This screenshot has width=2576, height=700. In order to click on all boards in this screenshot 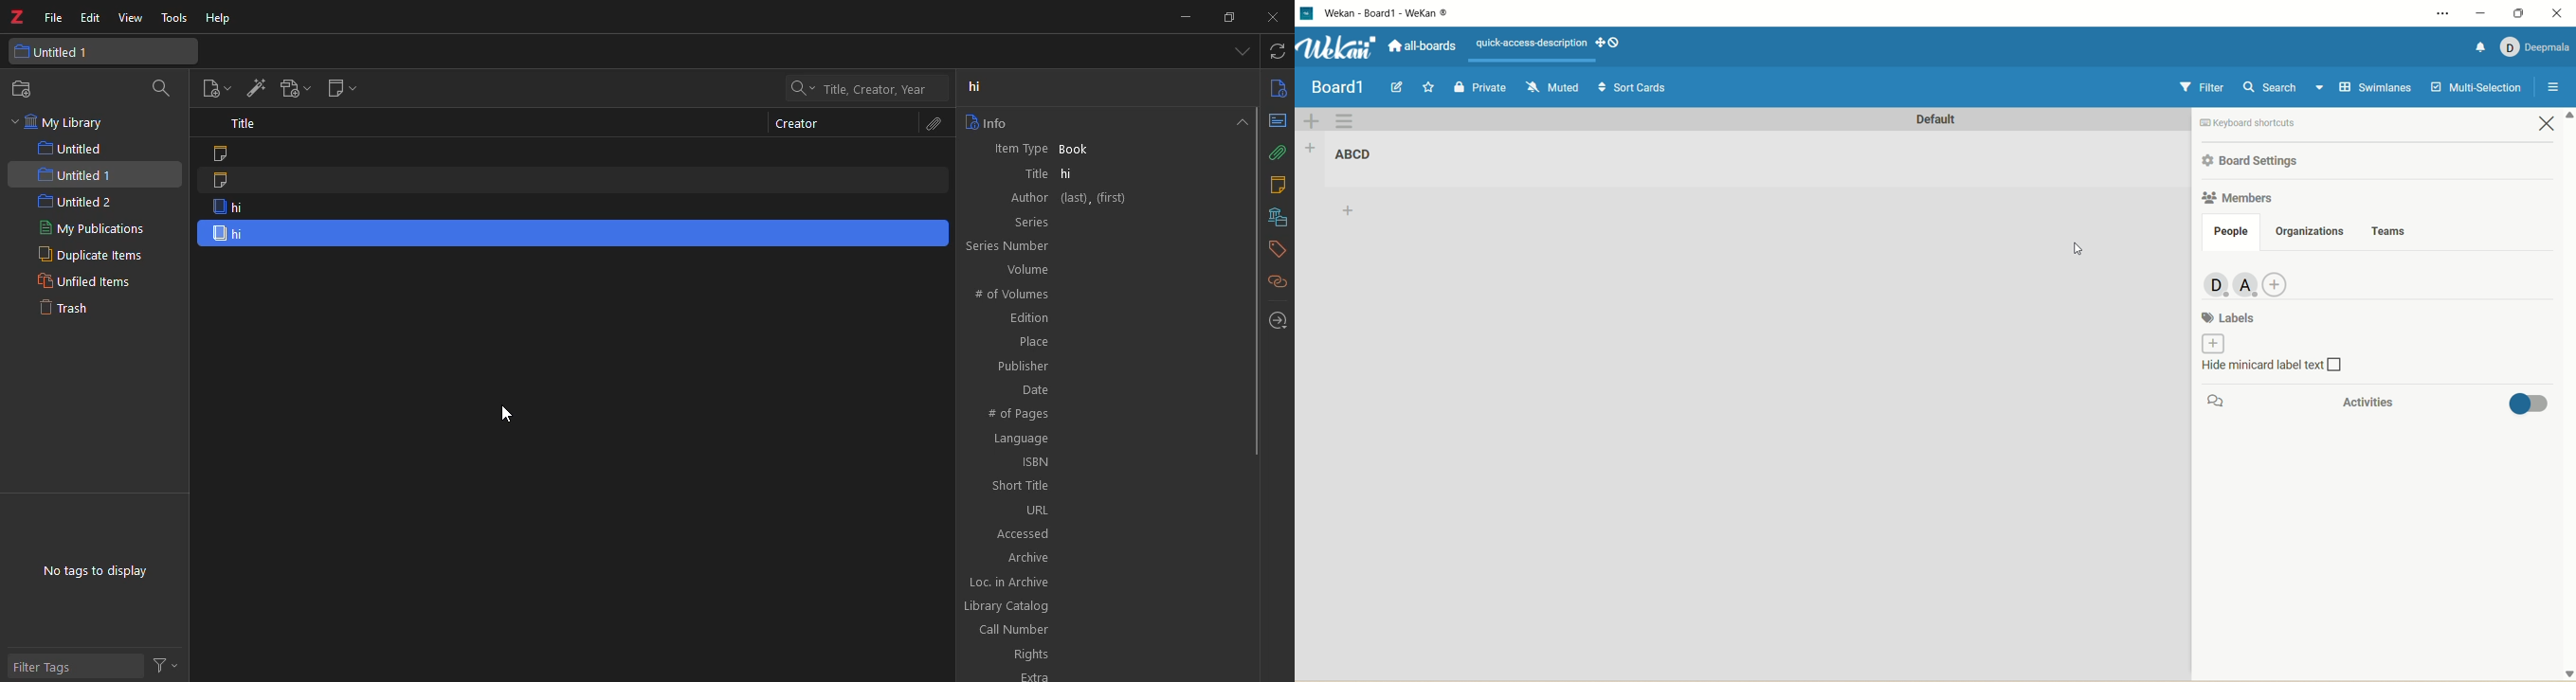, I will do `click(1422, 45)`.